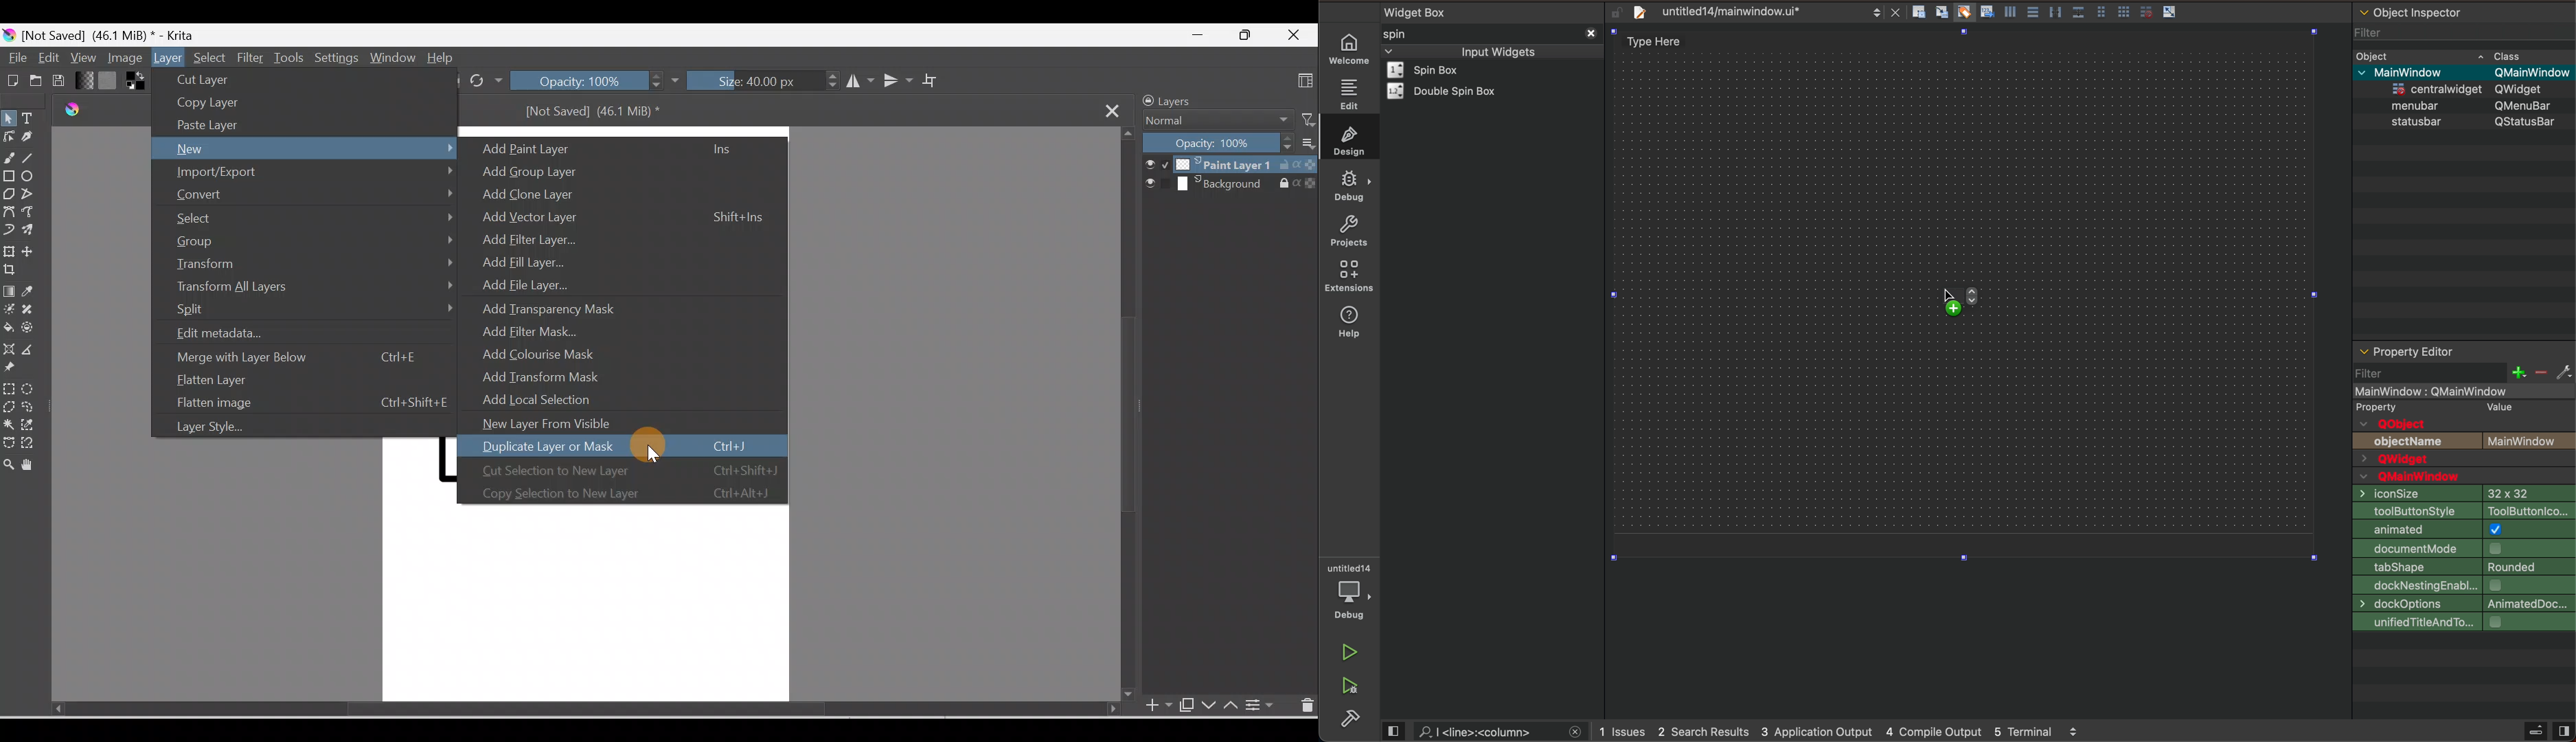  What do you see at coordinates (2465, 547) in the screenshot?
I see `document mode` at bounding box center [2465, 547].